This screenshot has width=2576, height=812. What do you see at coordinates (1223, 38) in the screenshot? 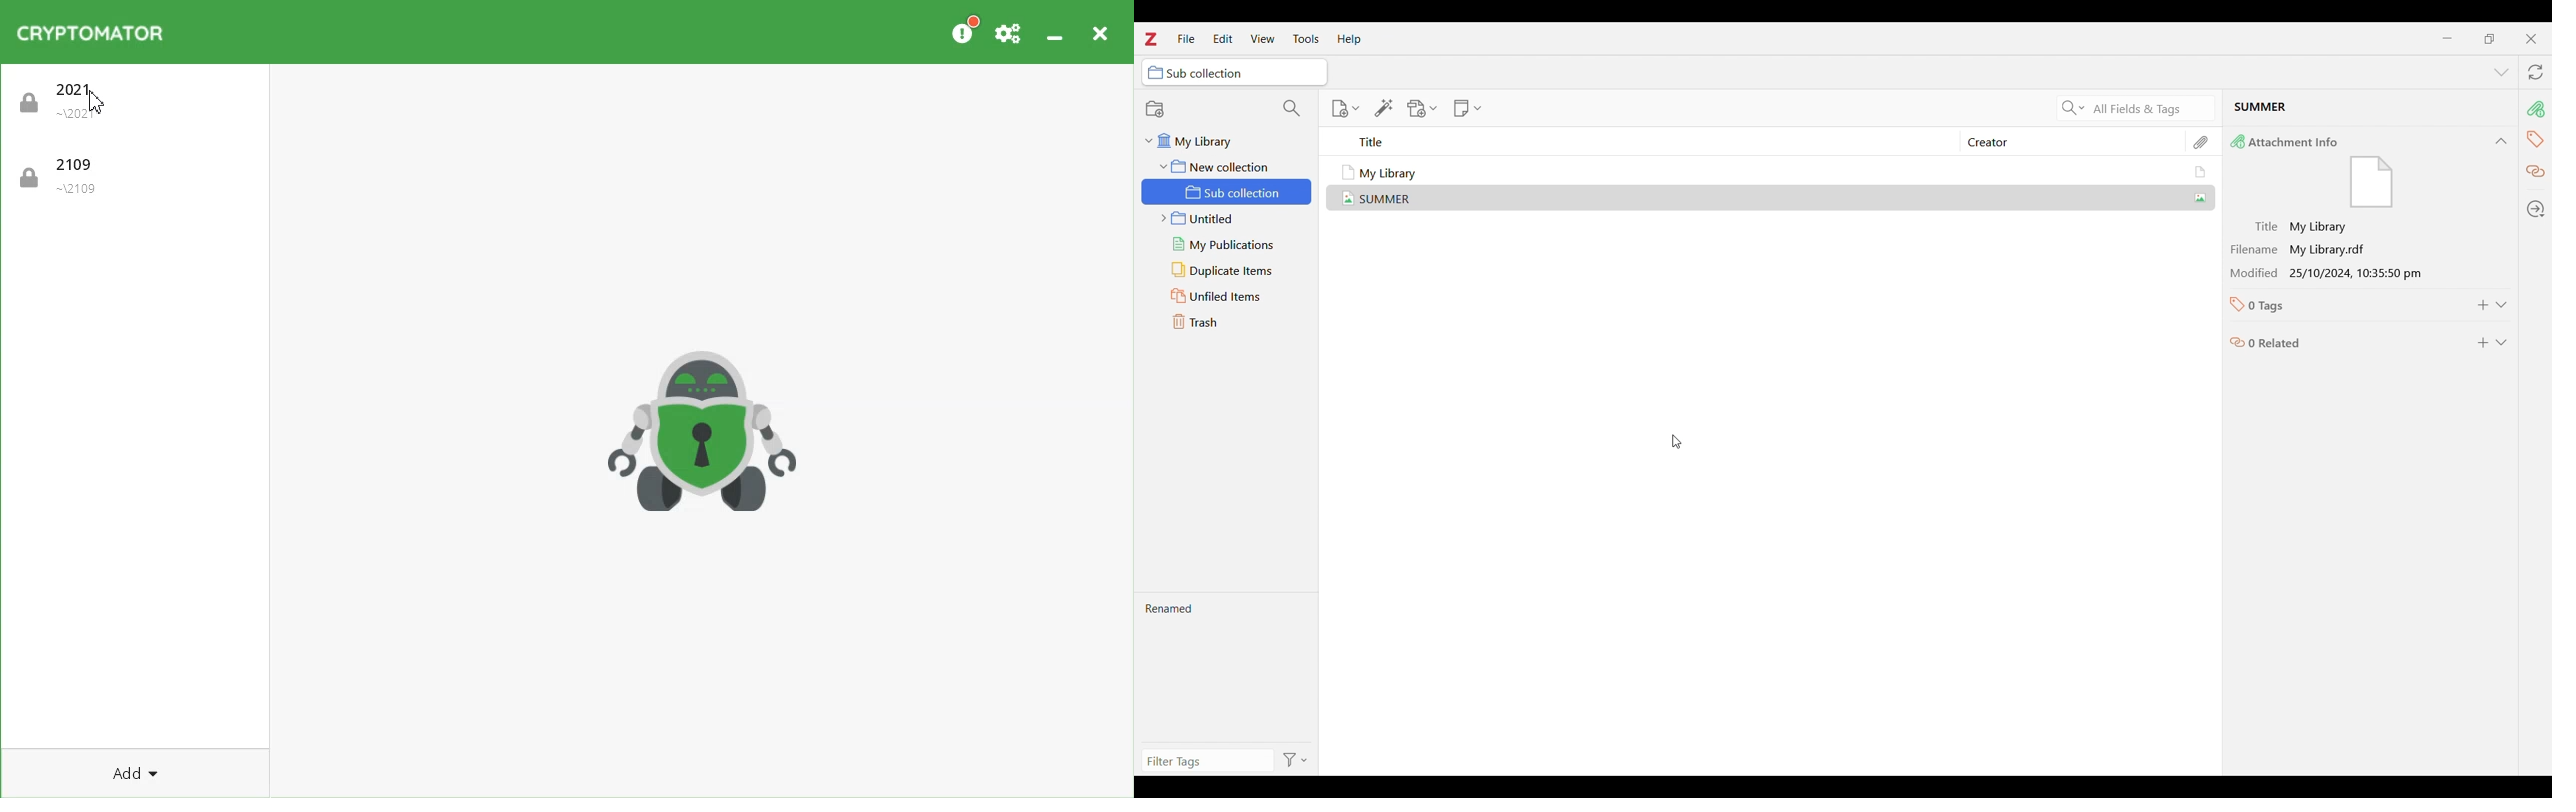
I see `Edit menu` at bounding box center [1223, 38].